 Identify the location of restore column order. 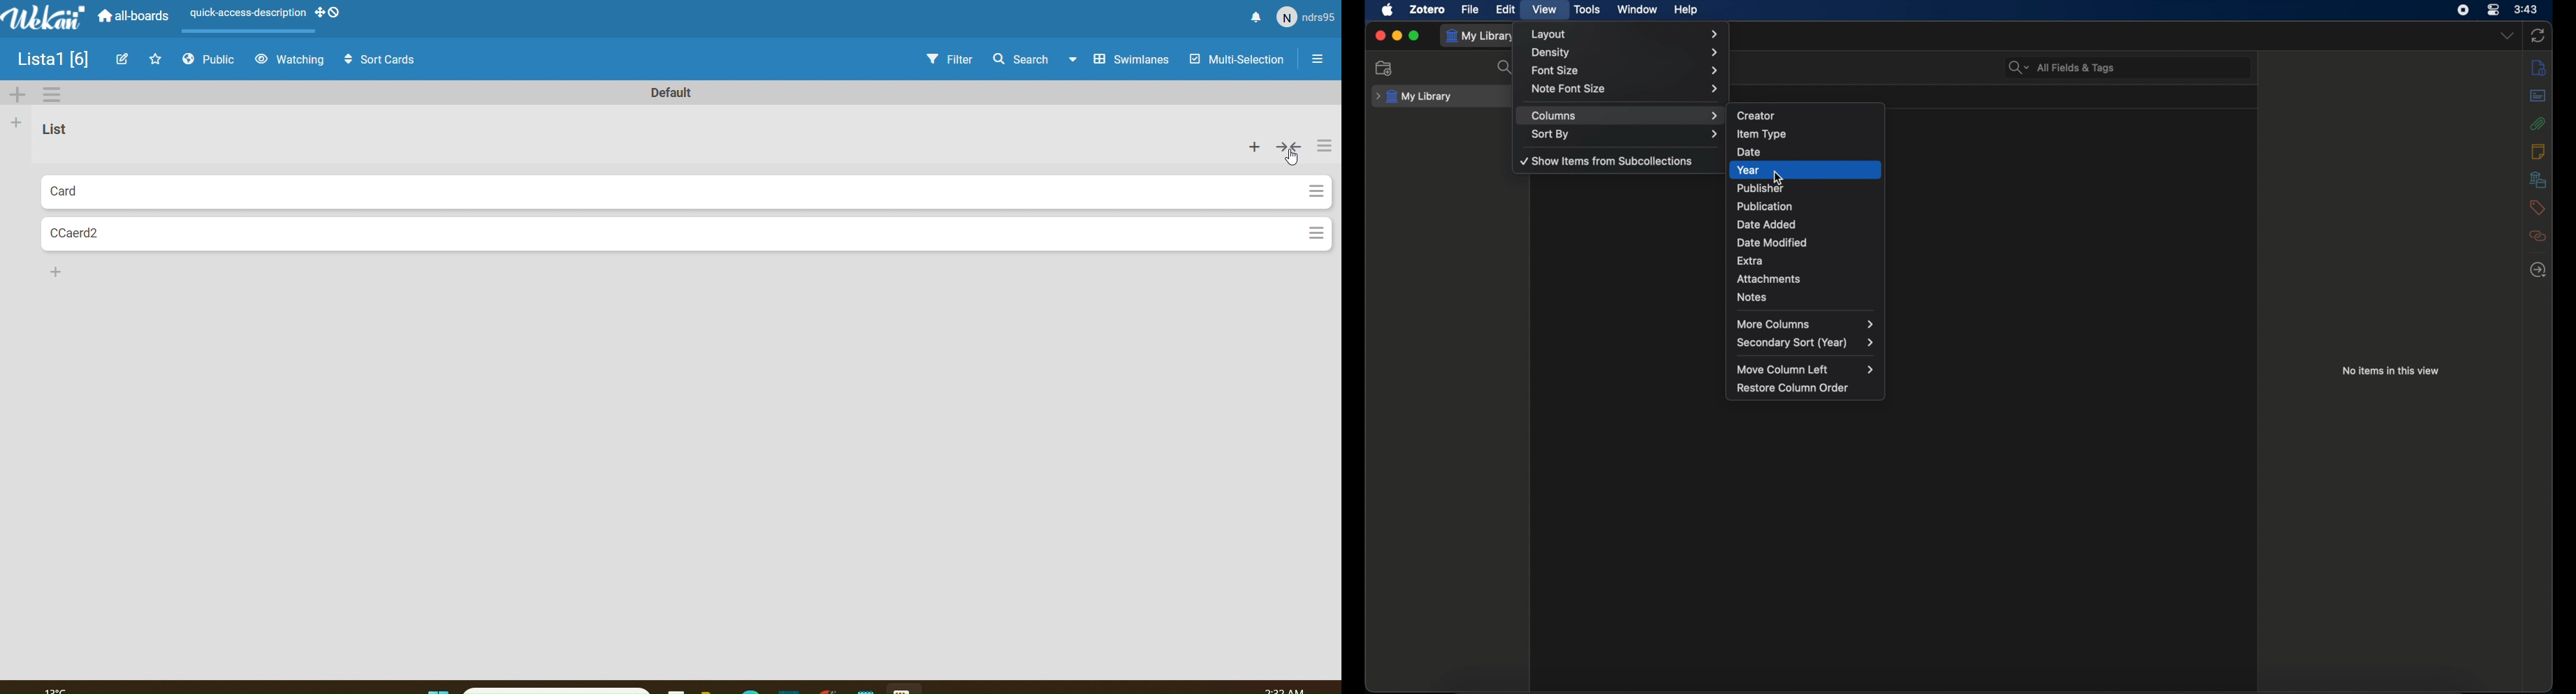
(1793, 389).